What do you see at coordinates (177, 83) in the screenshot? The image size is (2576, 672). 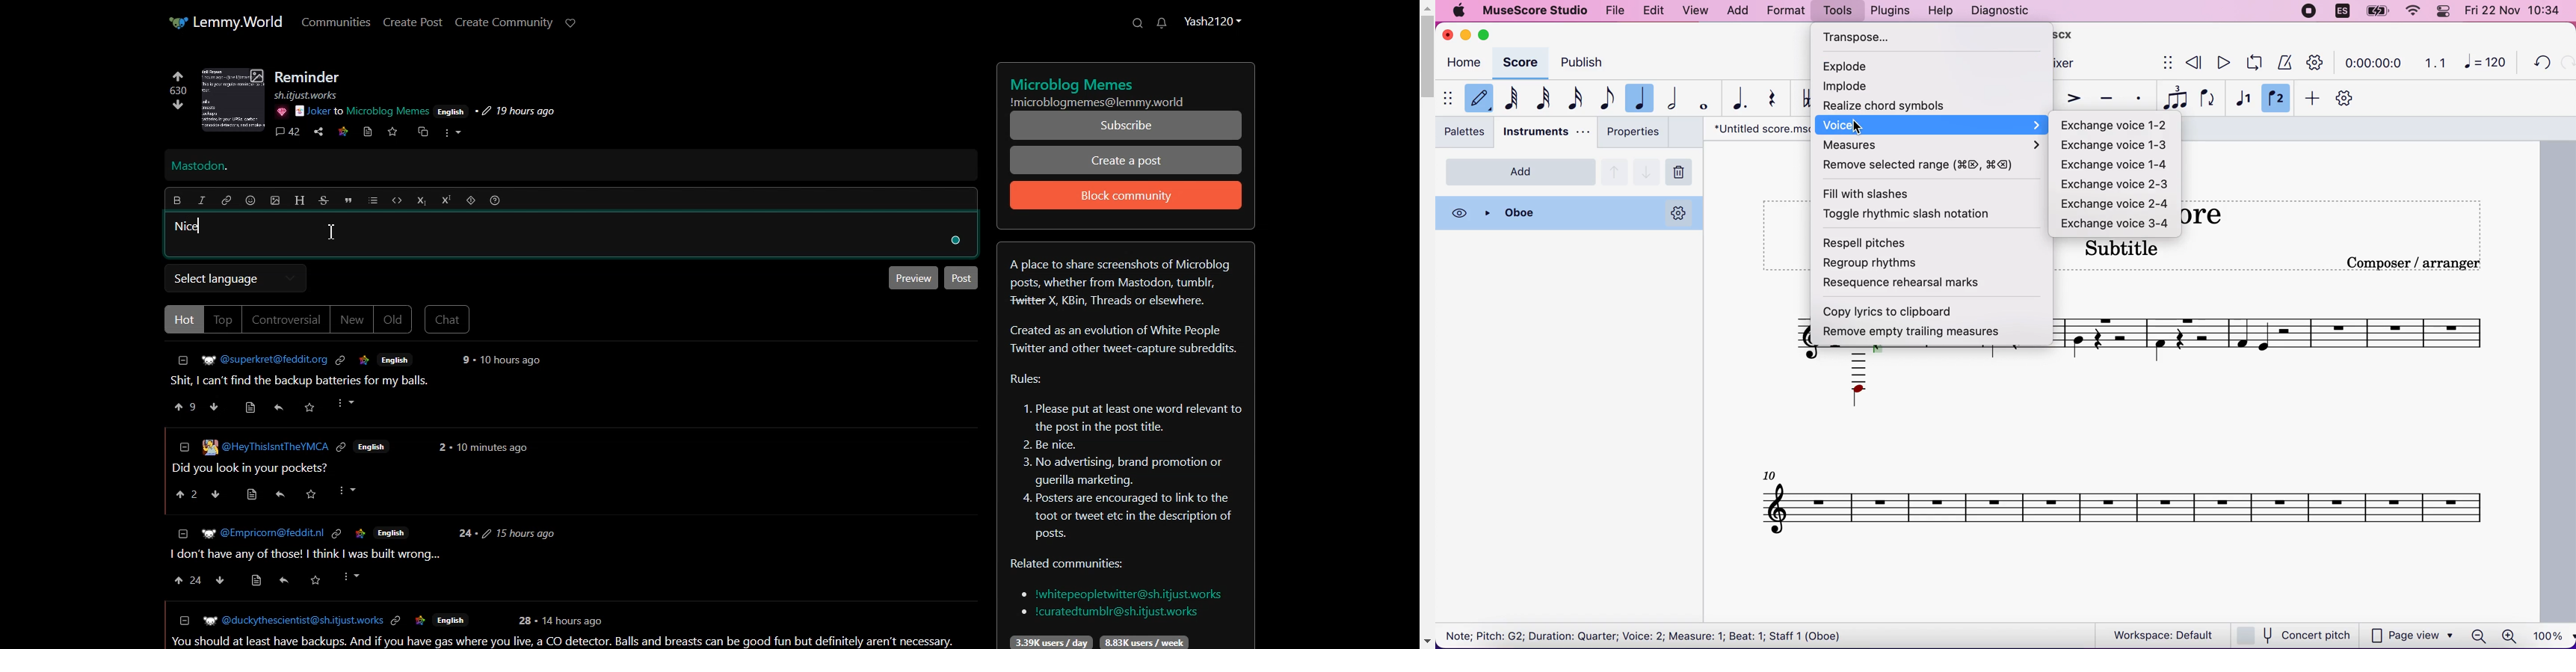 I see `Upvote` at bounding box center [177, 83].